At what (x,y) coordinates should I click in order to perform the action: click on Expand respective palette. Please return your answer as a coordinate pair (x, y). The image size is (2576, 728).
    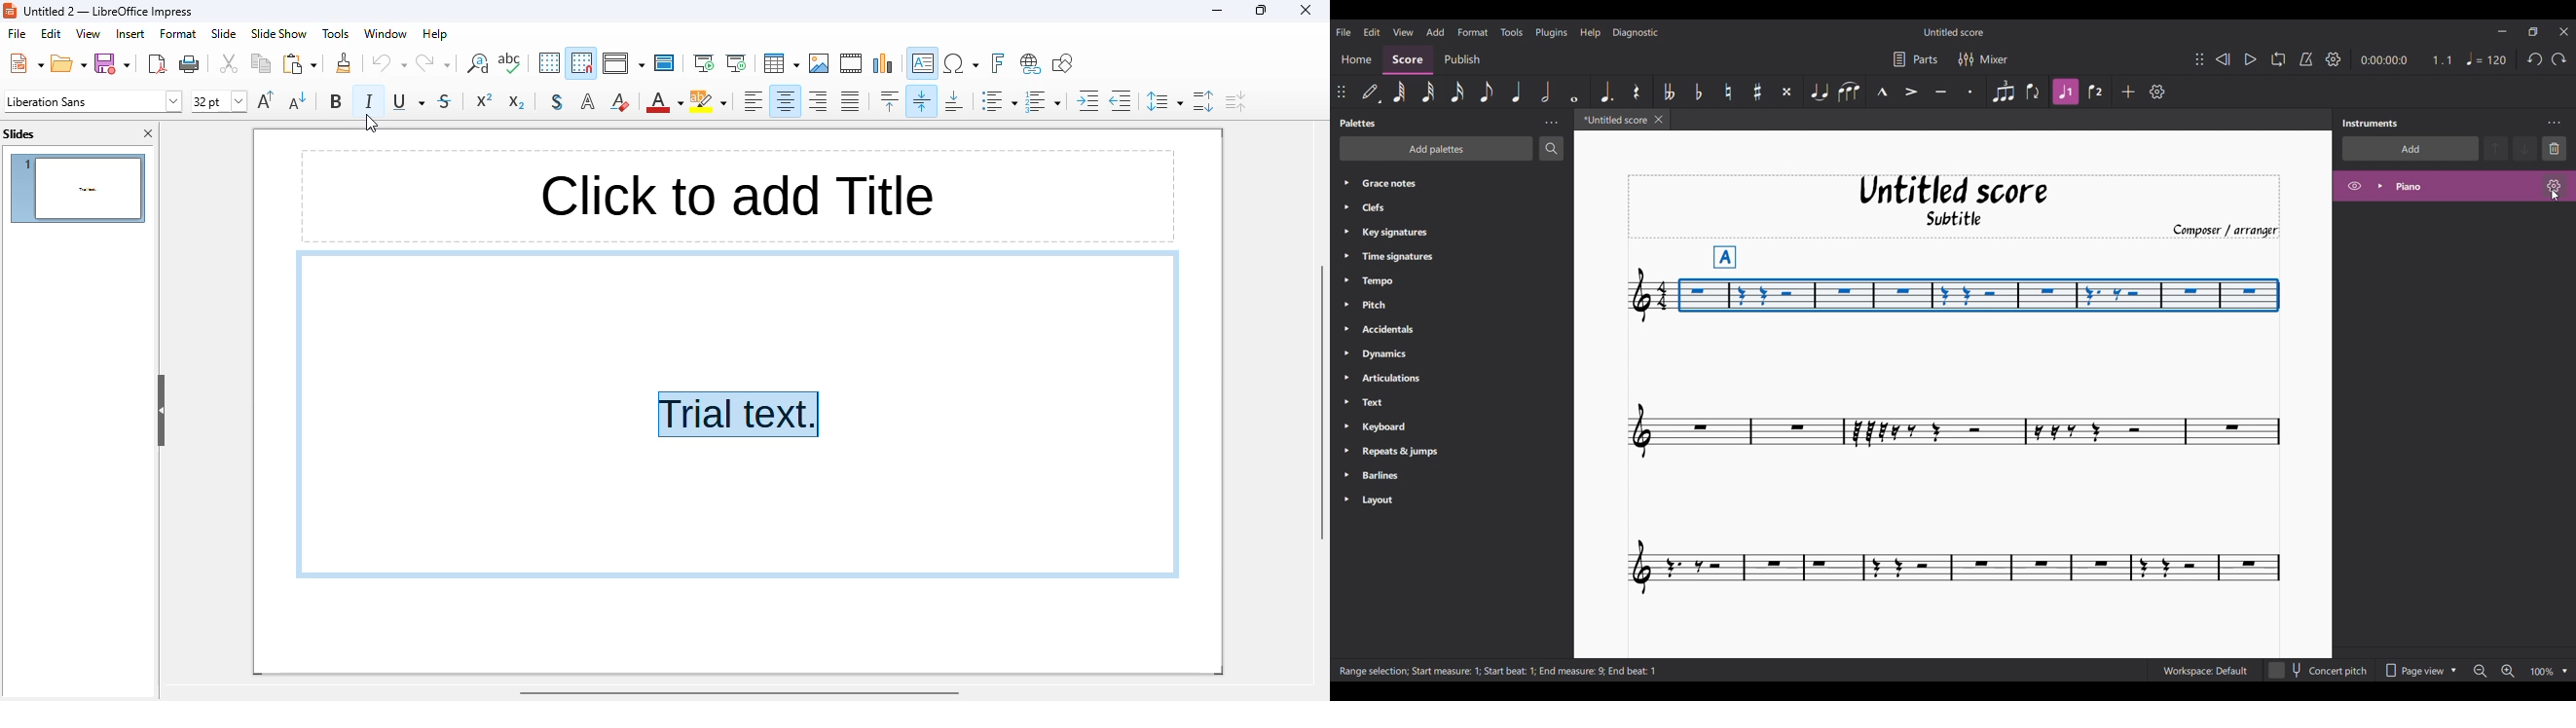
    Looking at the image, I should click on (1342, 341).